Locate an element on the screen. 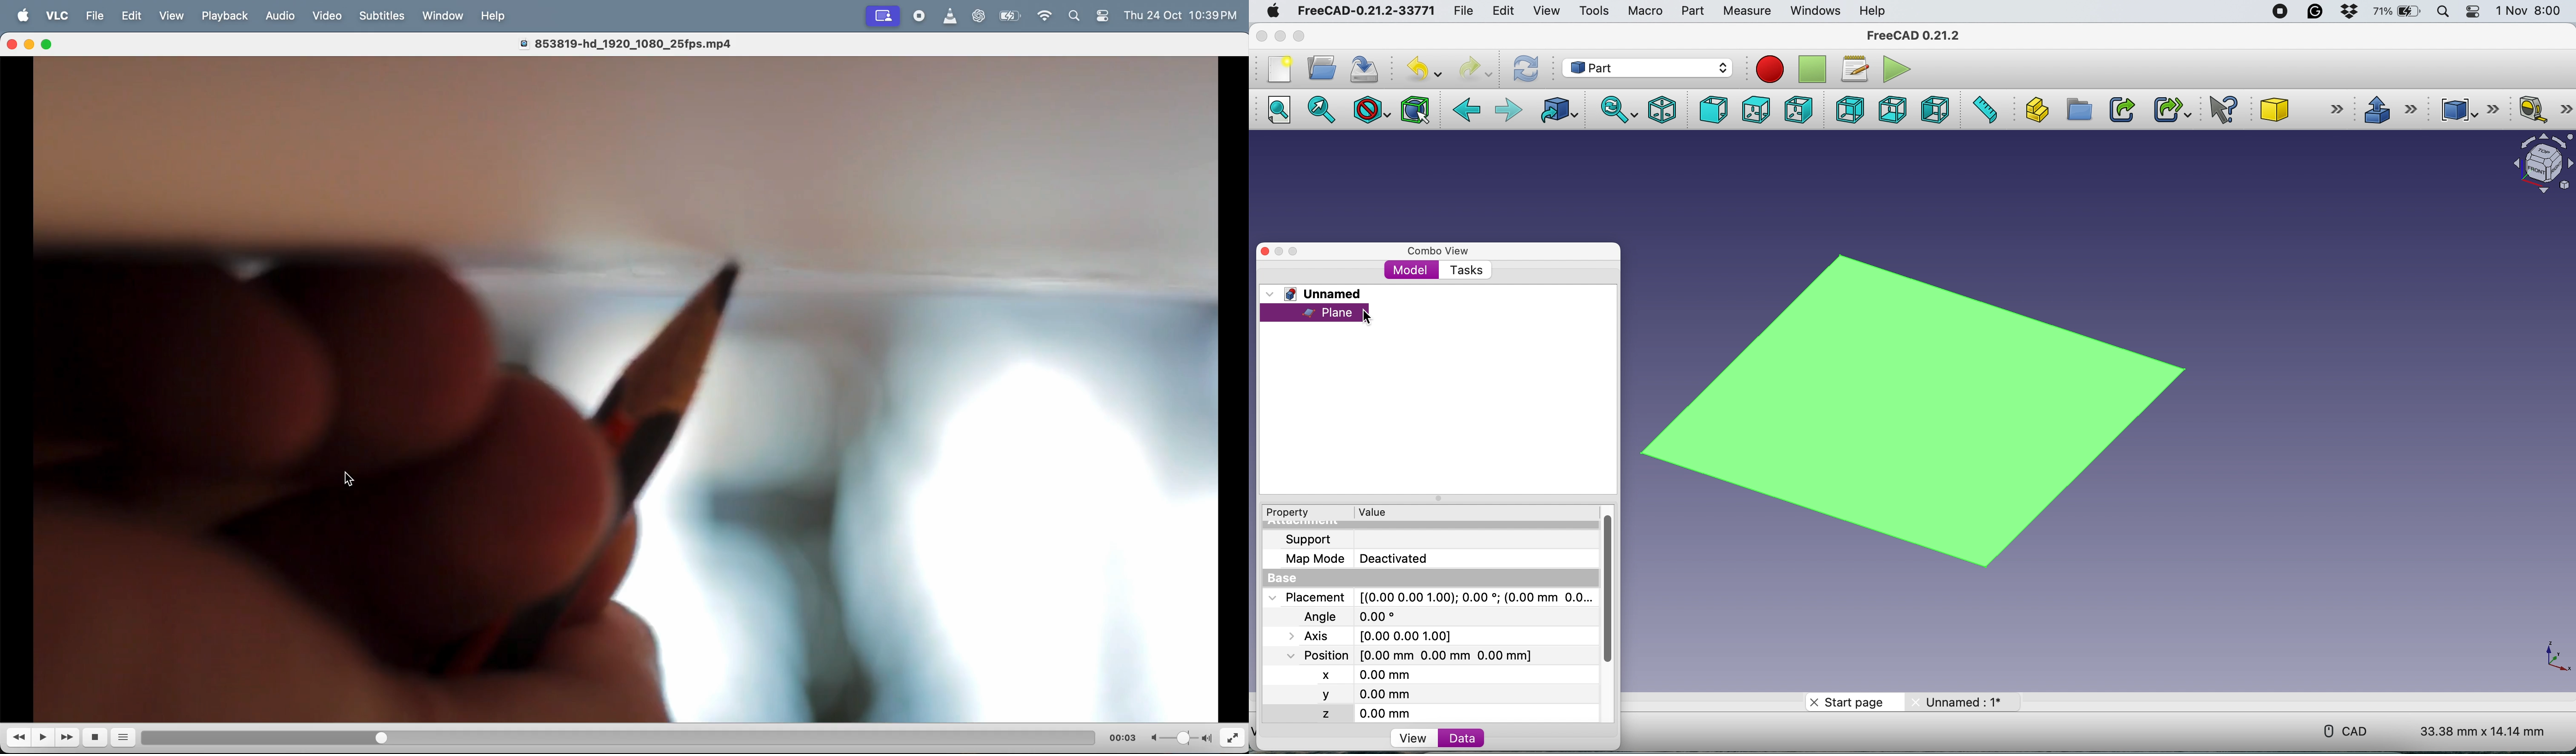 This screenshot has height=756, width=2576. y 0.00 mm is located at coordinates (1363, 696).